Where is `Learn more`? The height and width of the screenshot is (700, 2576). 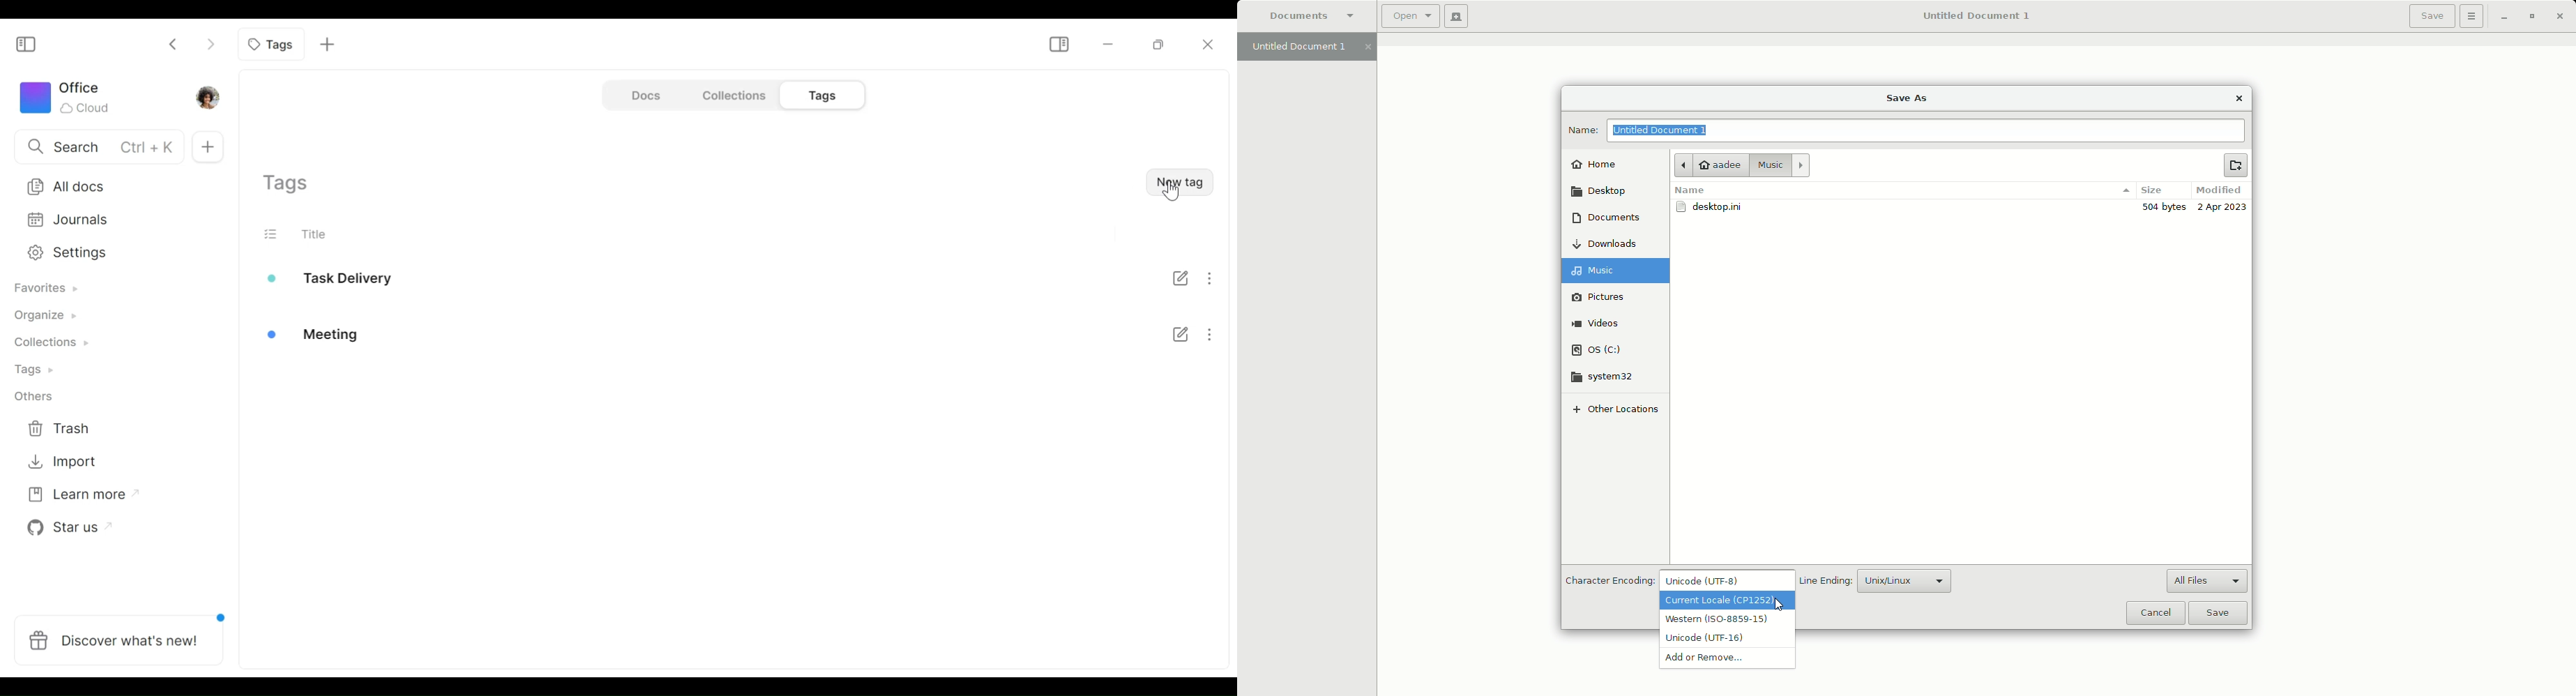 Learn more is located at coordinates (75, 497).